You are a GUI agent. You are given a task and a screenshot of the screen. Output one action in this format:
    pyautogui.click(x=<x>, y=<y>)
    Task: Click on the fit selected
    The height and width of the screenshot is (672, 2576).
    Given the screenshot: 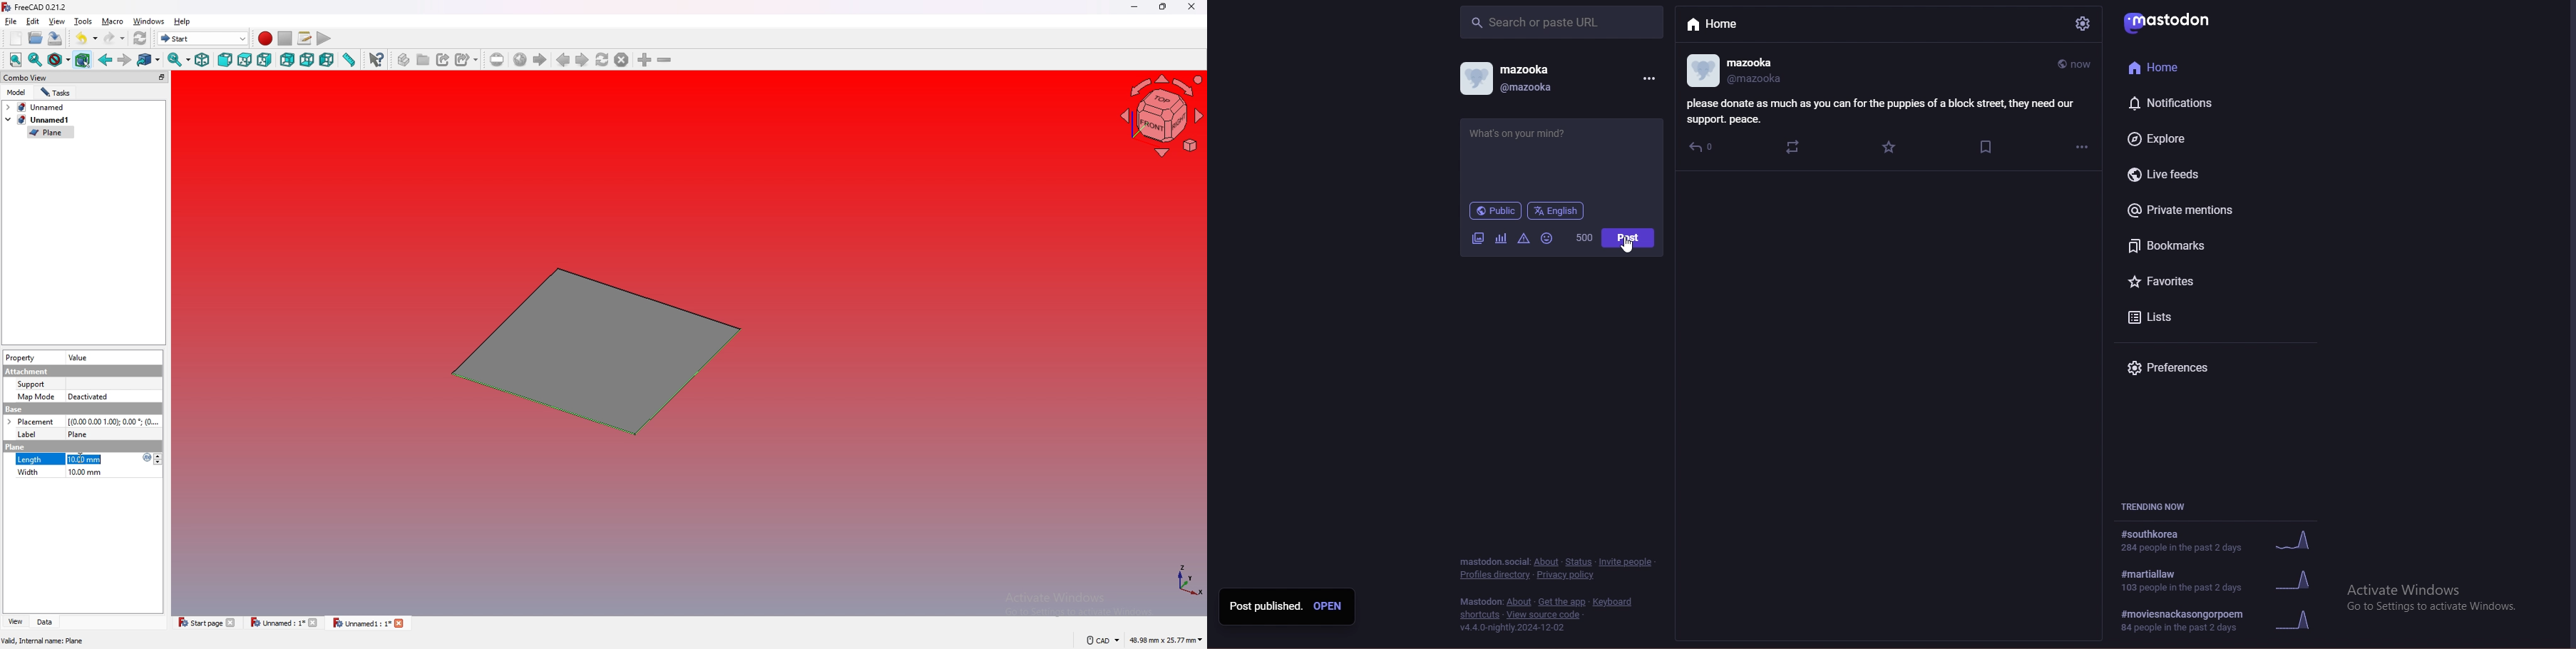 What is the action you would take?
    pyautogui.click(x=35, y=60)
    